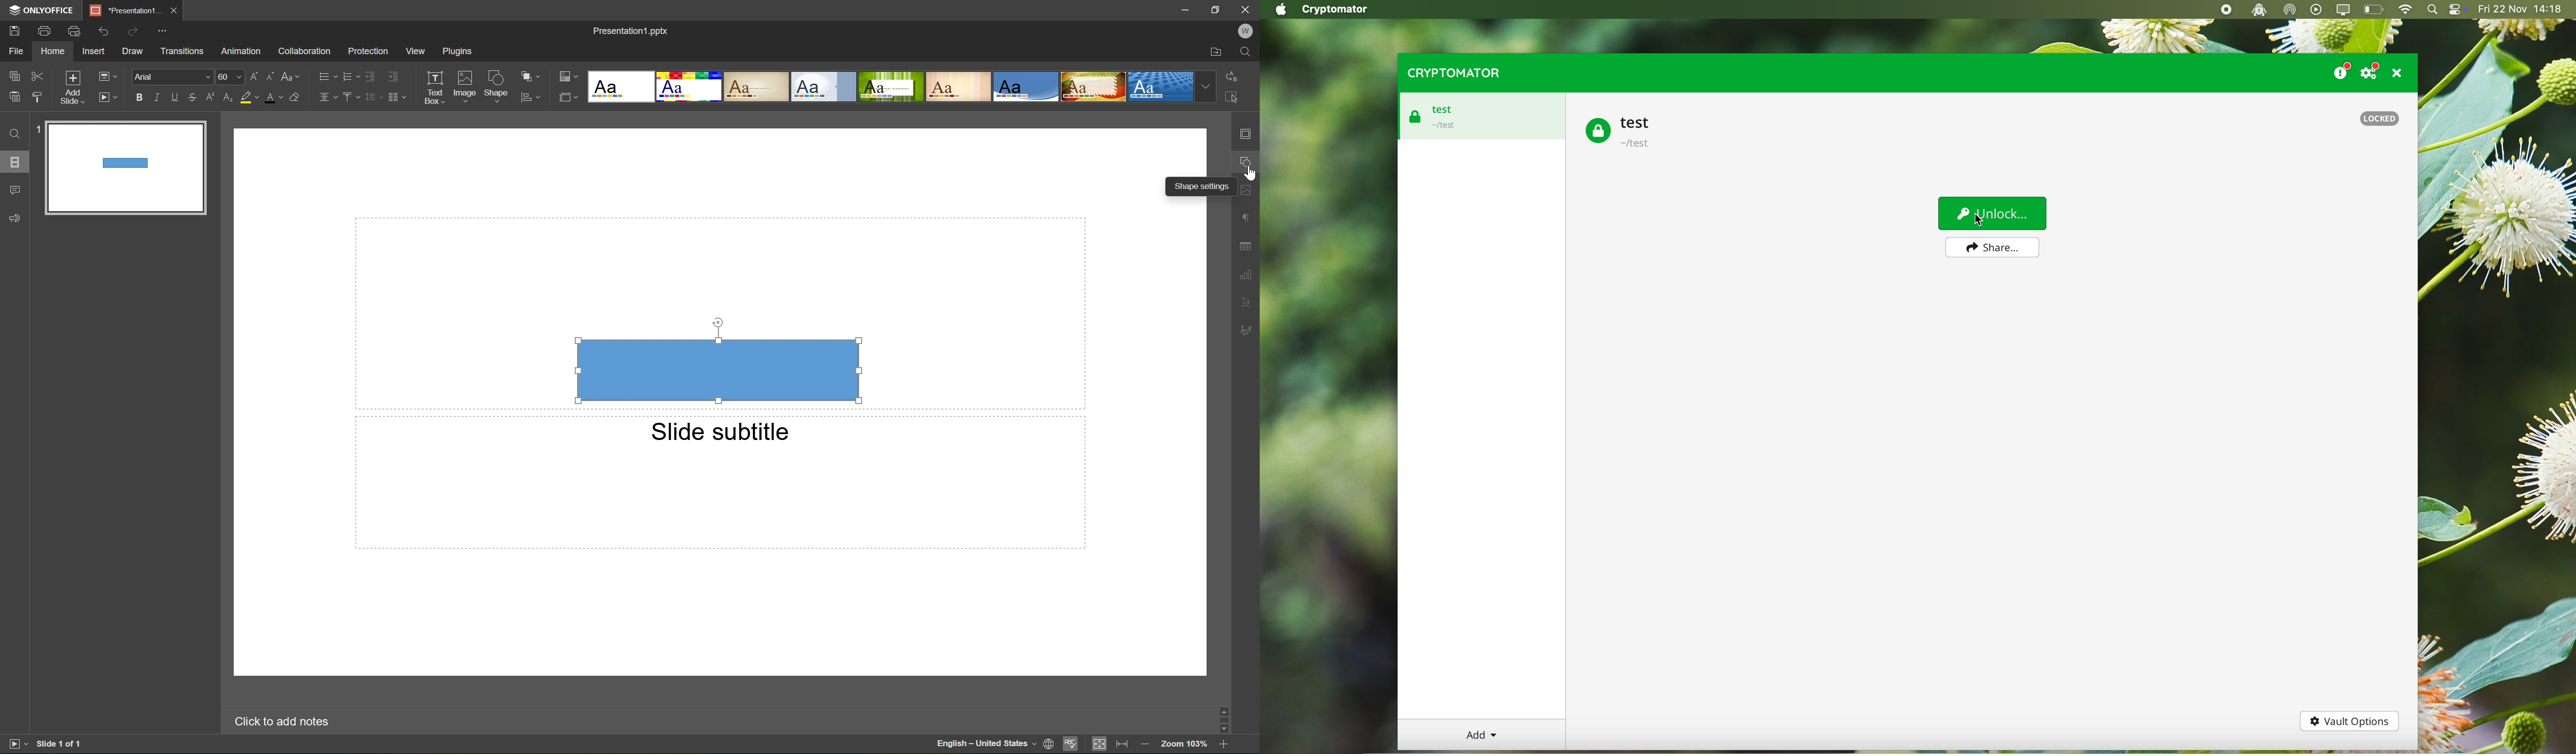 Image resolution: width=2576 pixels, height=756 pixels. What do you see at coordinates (324, 76) in the screenshot?
I see `Bullets` at bounding box center [324, 76].